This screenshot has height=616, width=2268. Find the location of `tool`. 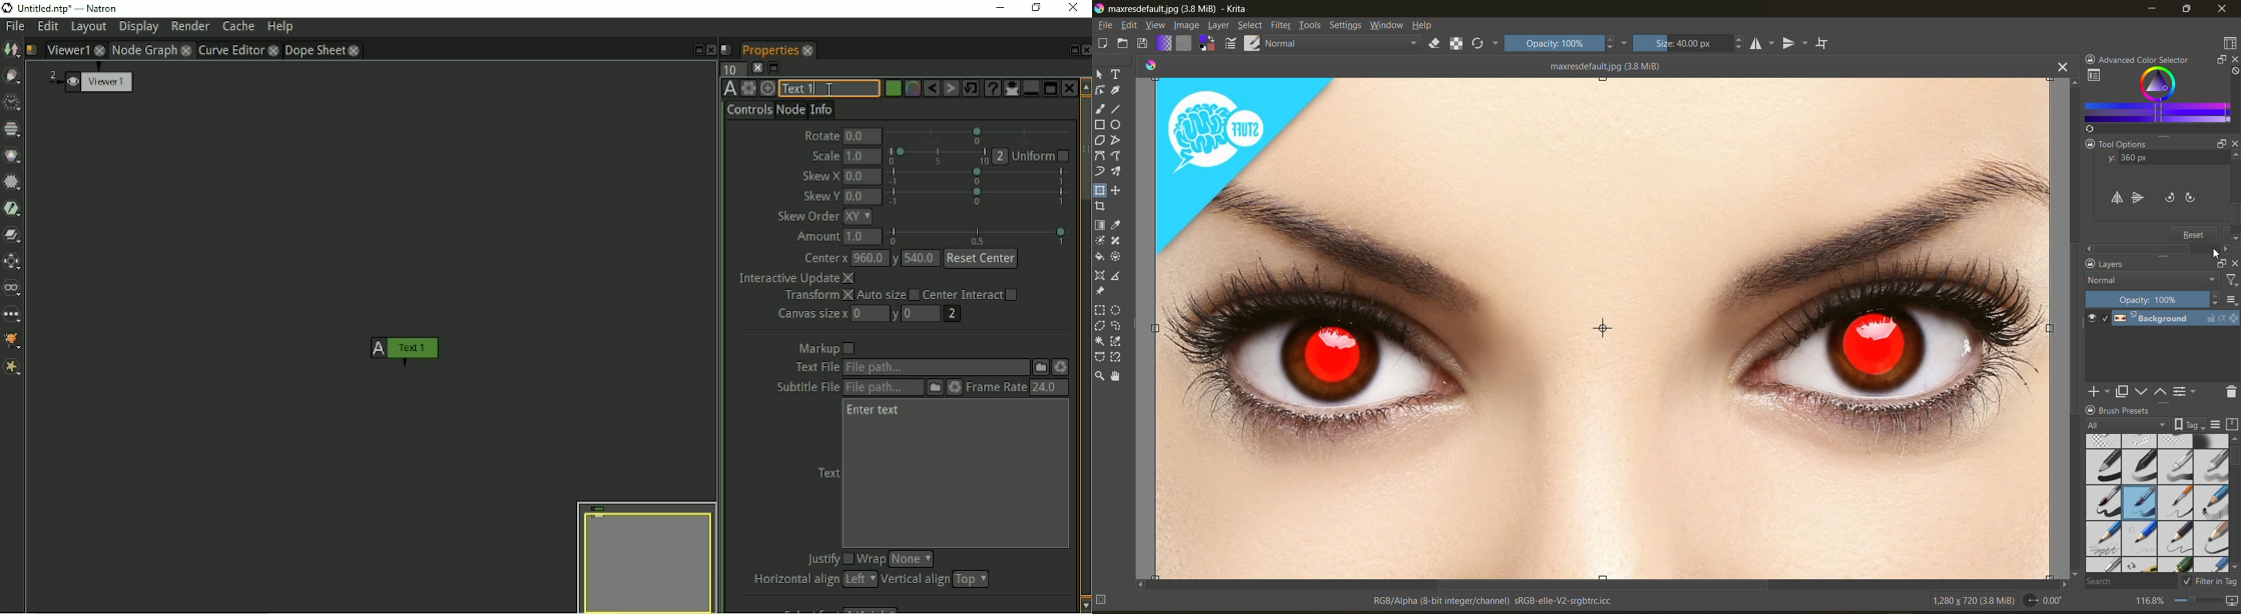

tool is located at coordinates (1099, 292).